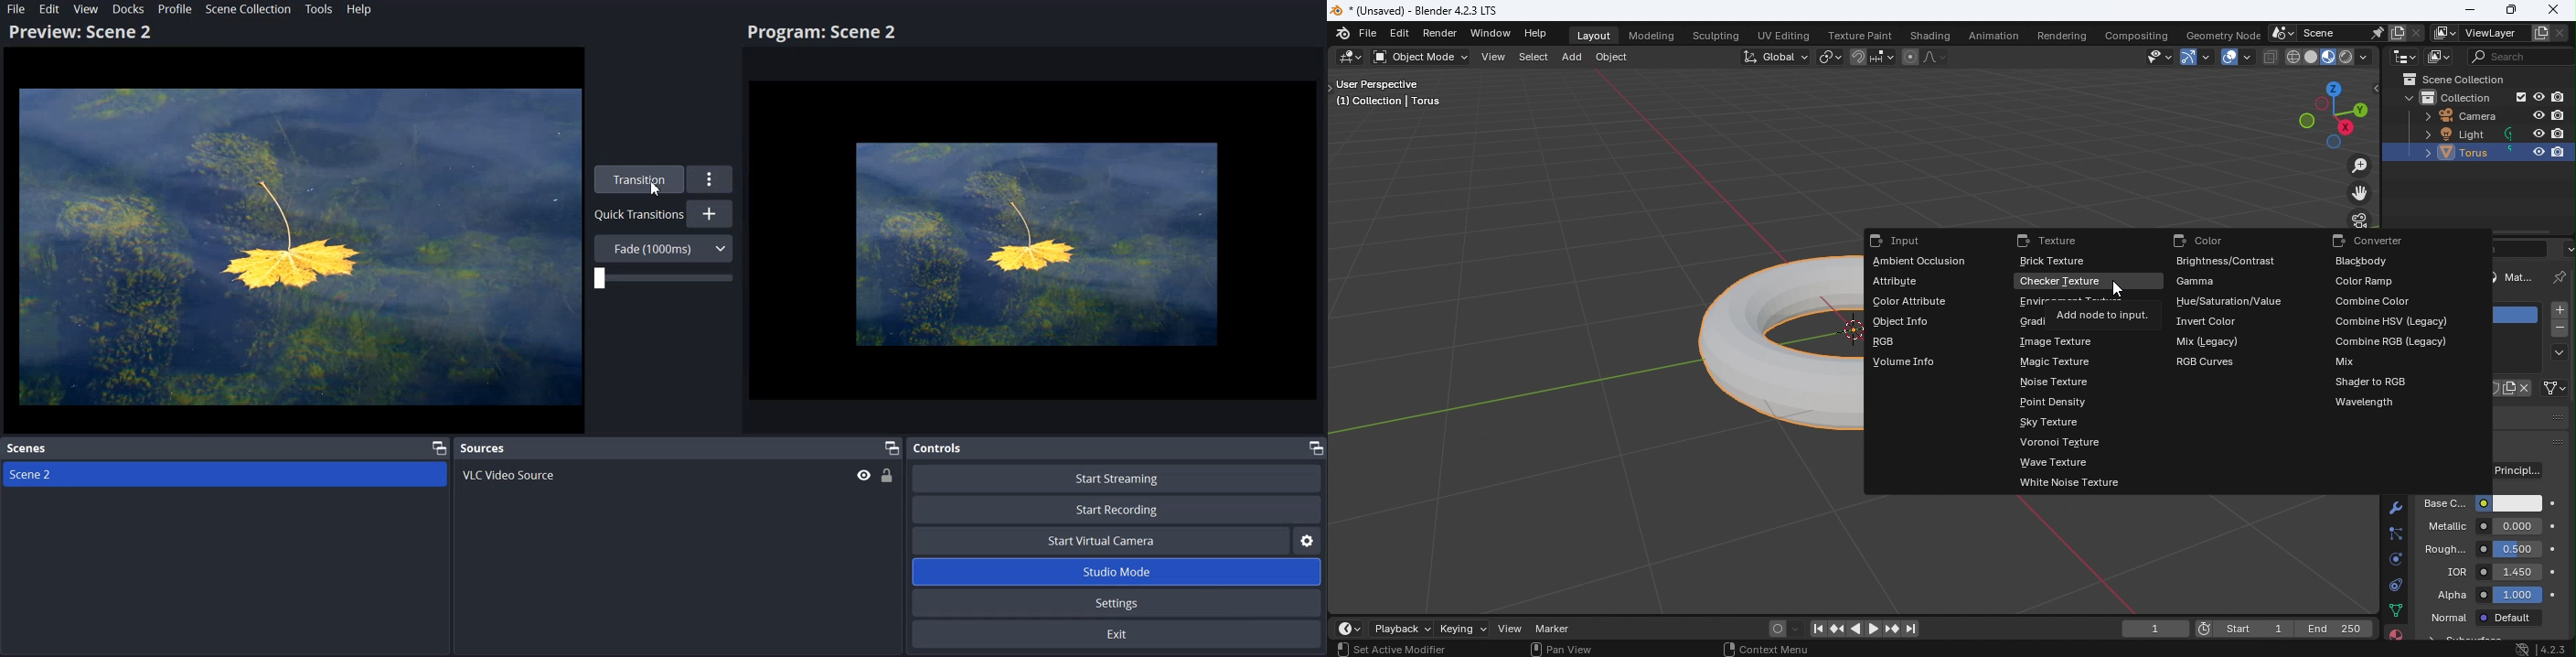 Image resolution: width=2576 pixels, height=672 pixels. Describe the element at coordinates (2059, 444) in the screenshot. I see `Voronoi texture` at that location.